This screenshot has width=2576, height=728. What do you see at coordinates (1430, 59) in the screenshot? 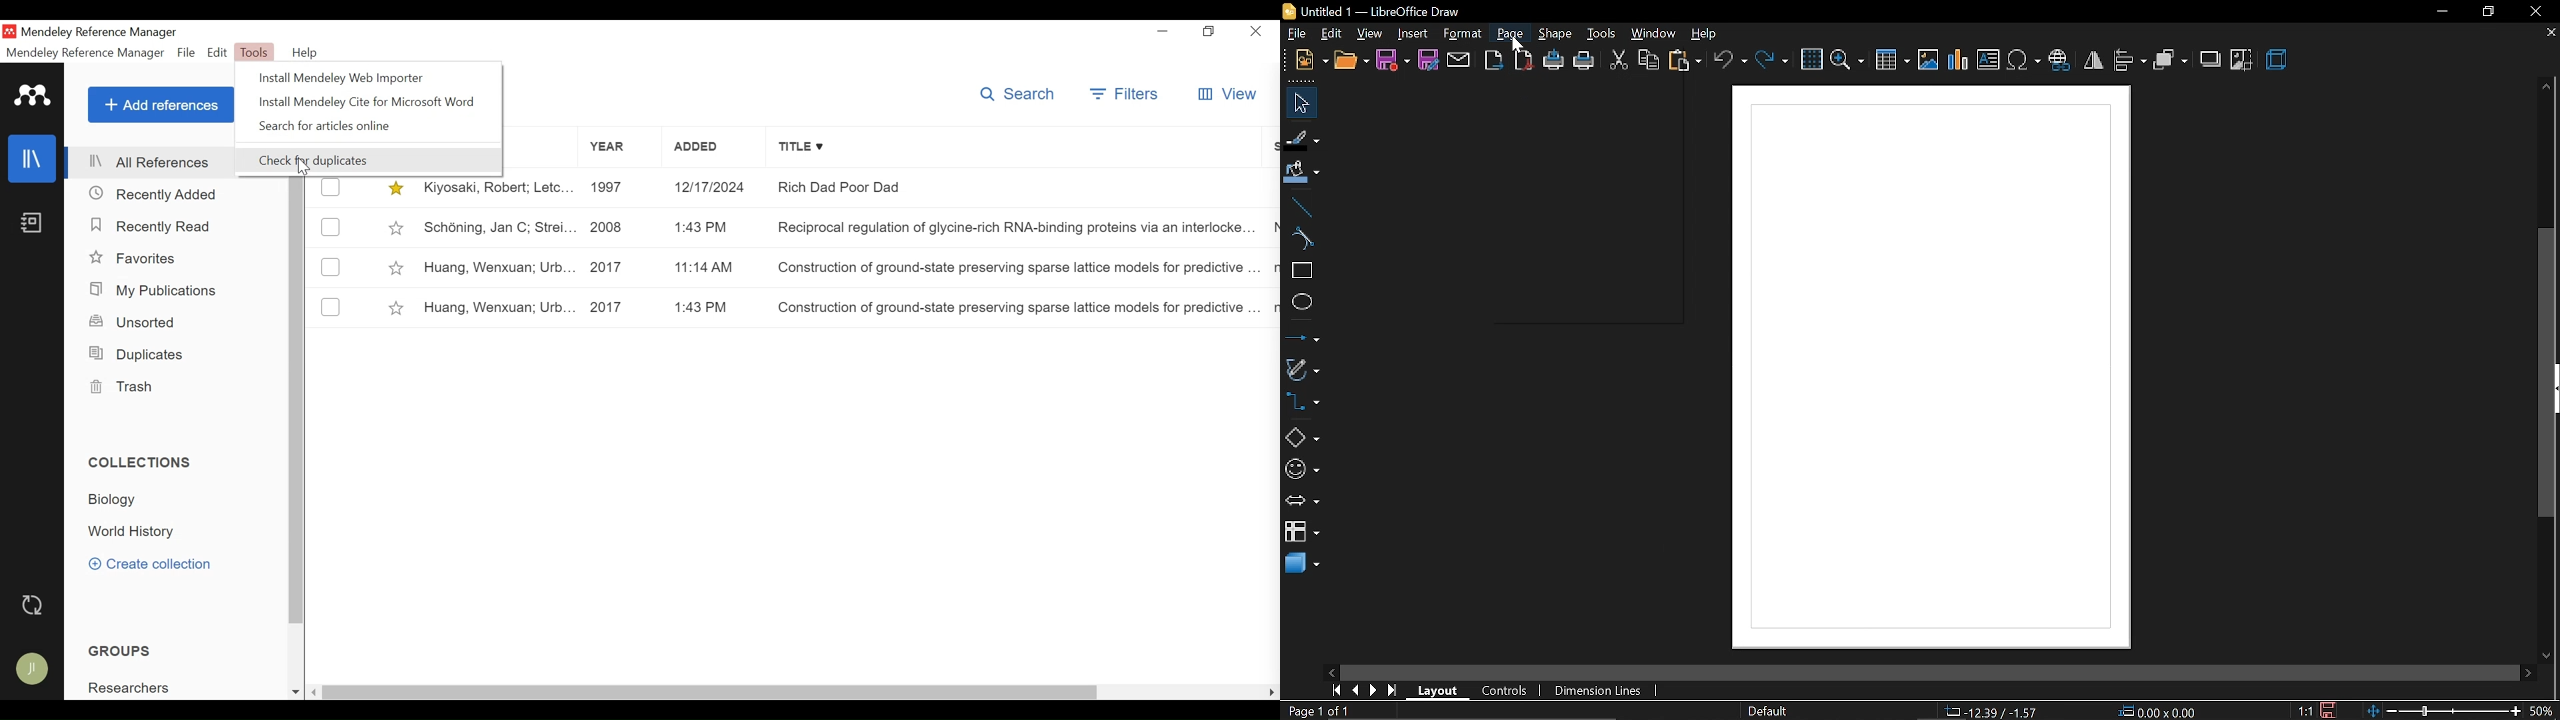
I see `save as` at bounding box center [1430, 59].